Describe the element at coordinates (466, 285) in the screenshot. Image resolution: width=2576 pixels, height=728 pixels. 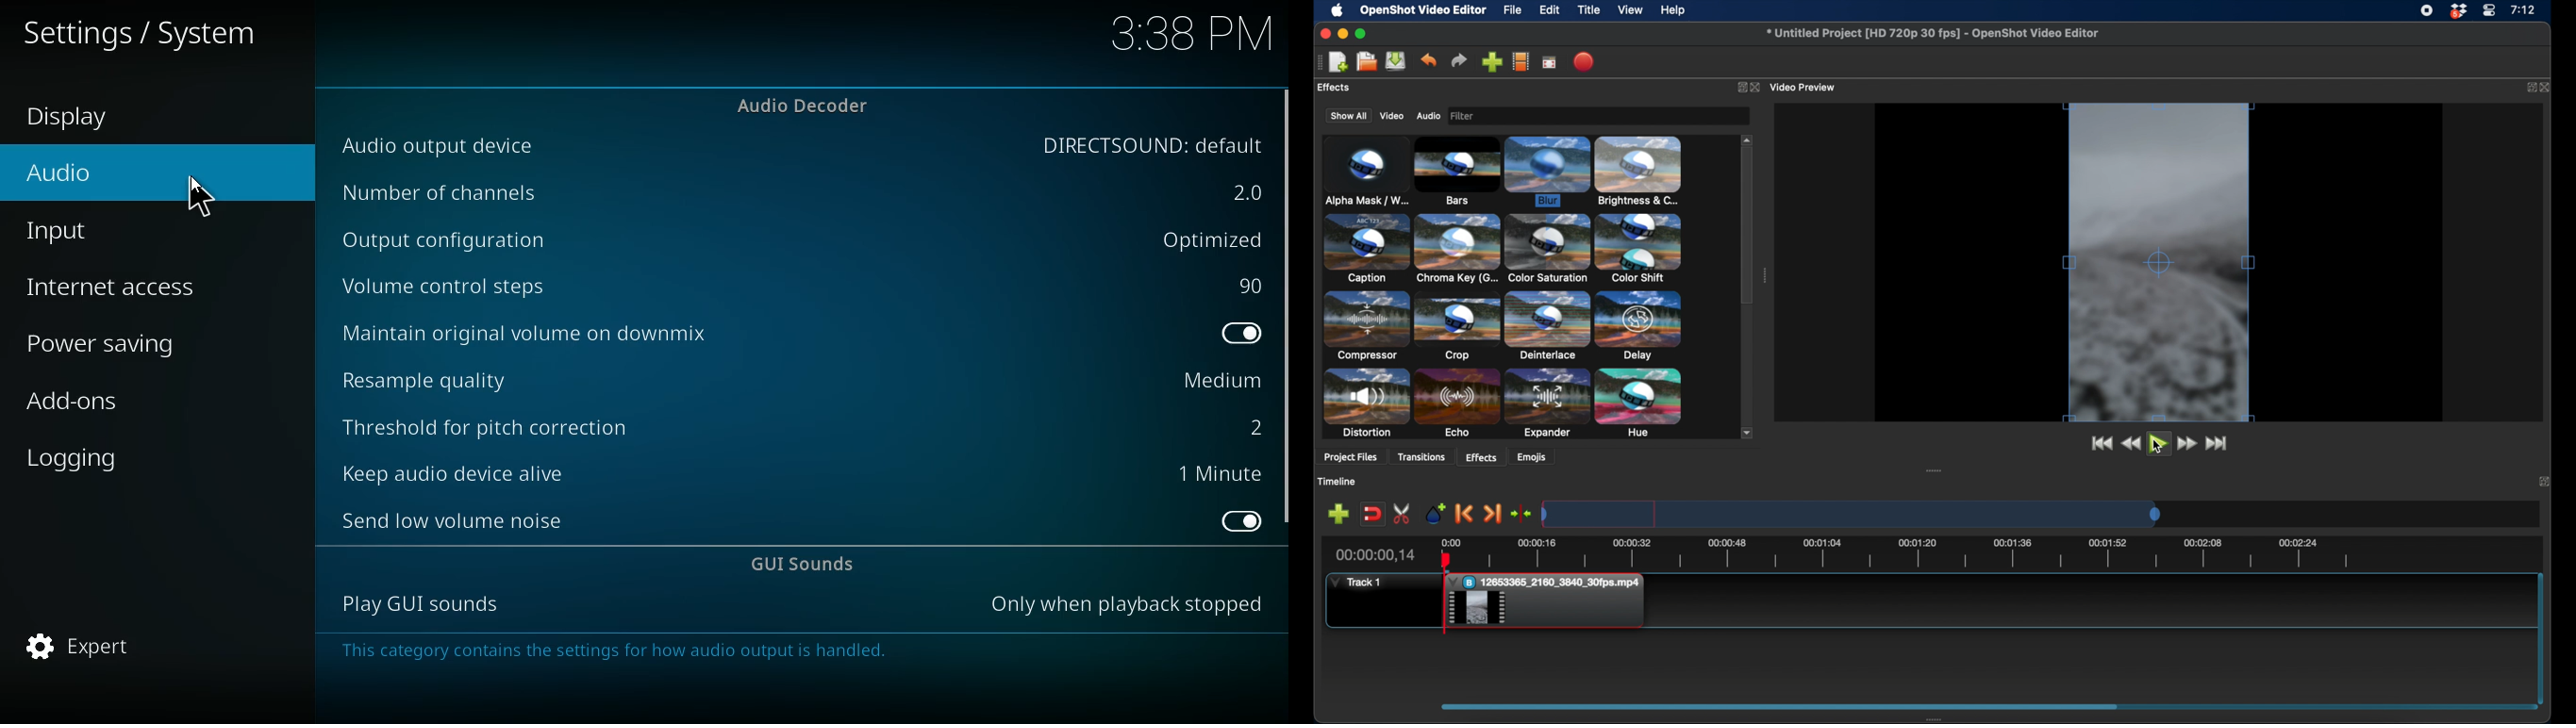
I see `volume control steps` at that location.